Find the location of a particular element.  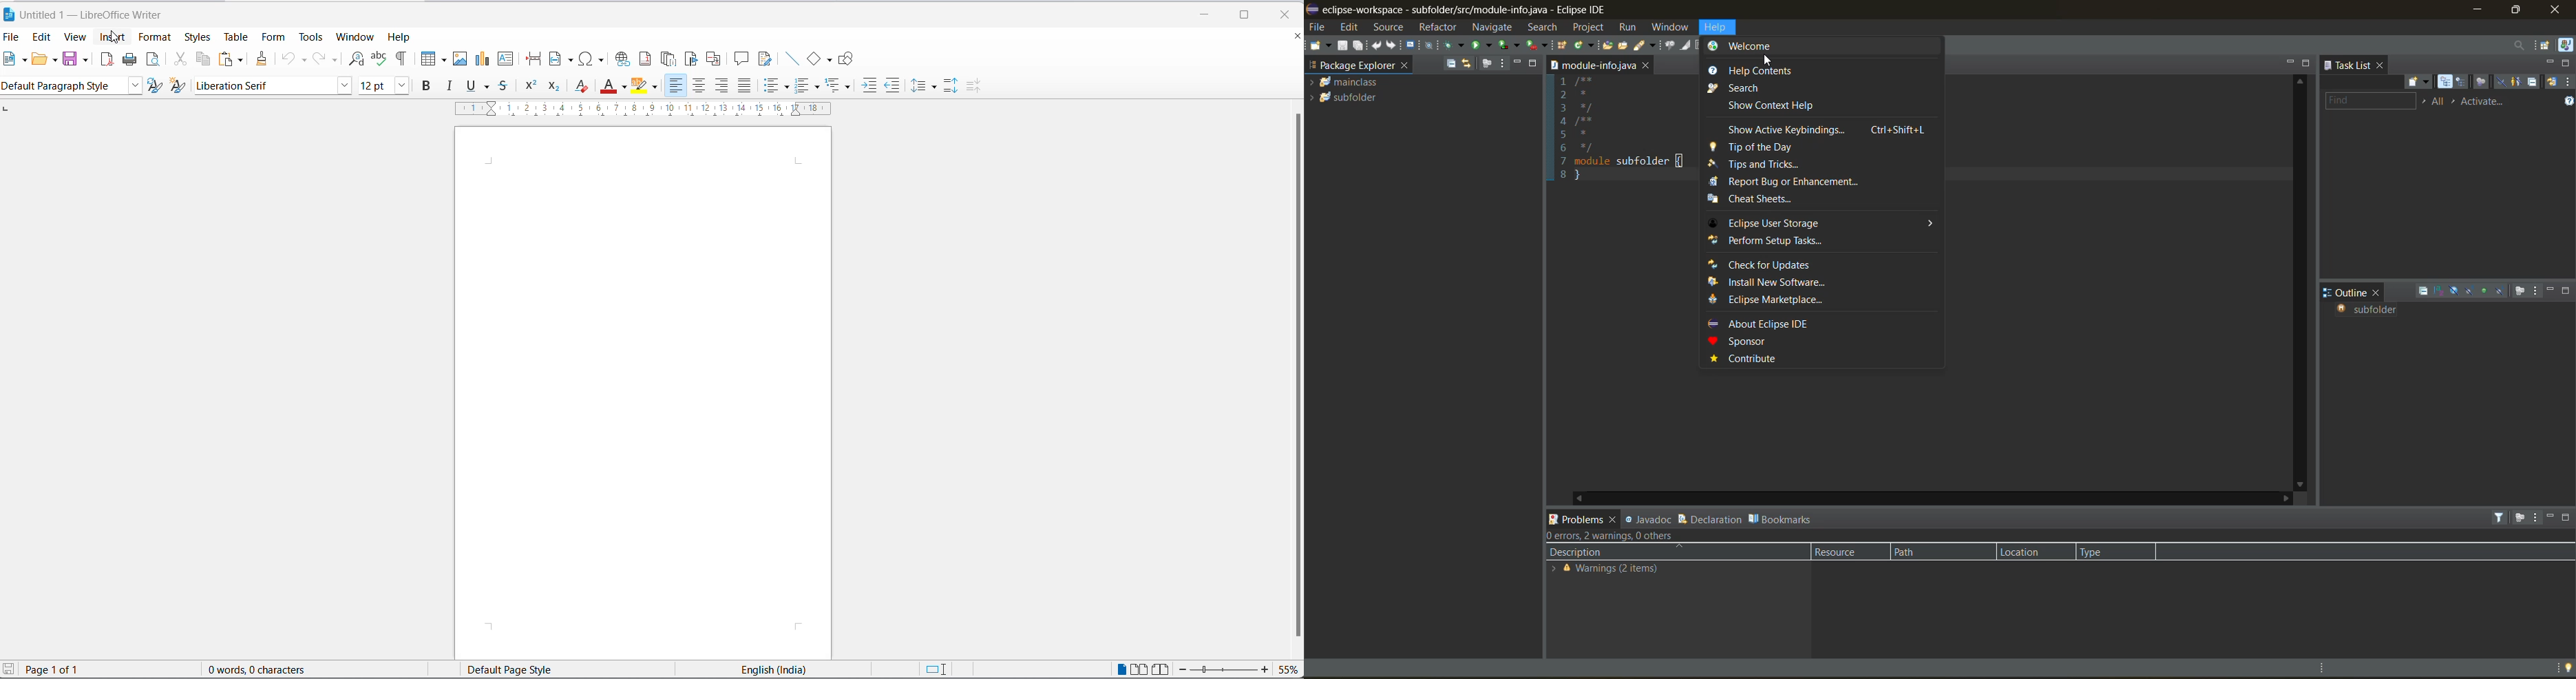

scheduled is located at coordinates (2463, 84).